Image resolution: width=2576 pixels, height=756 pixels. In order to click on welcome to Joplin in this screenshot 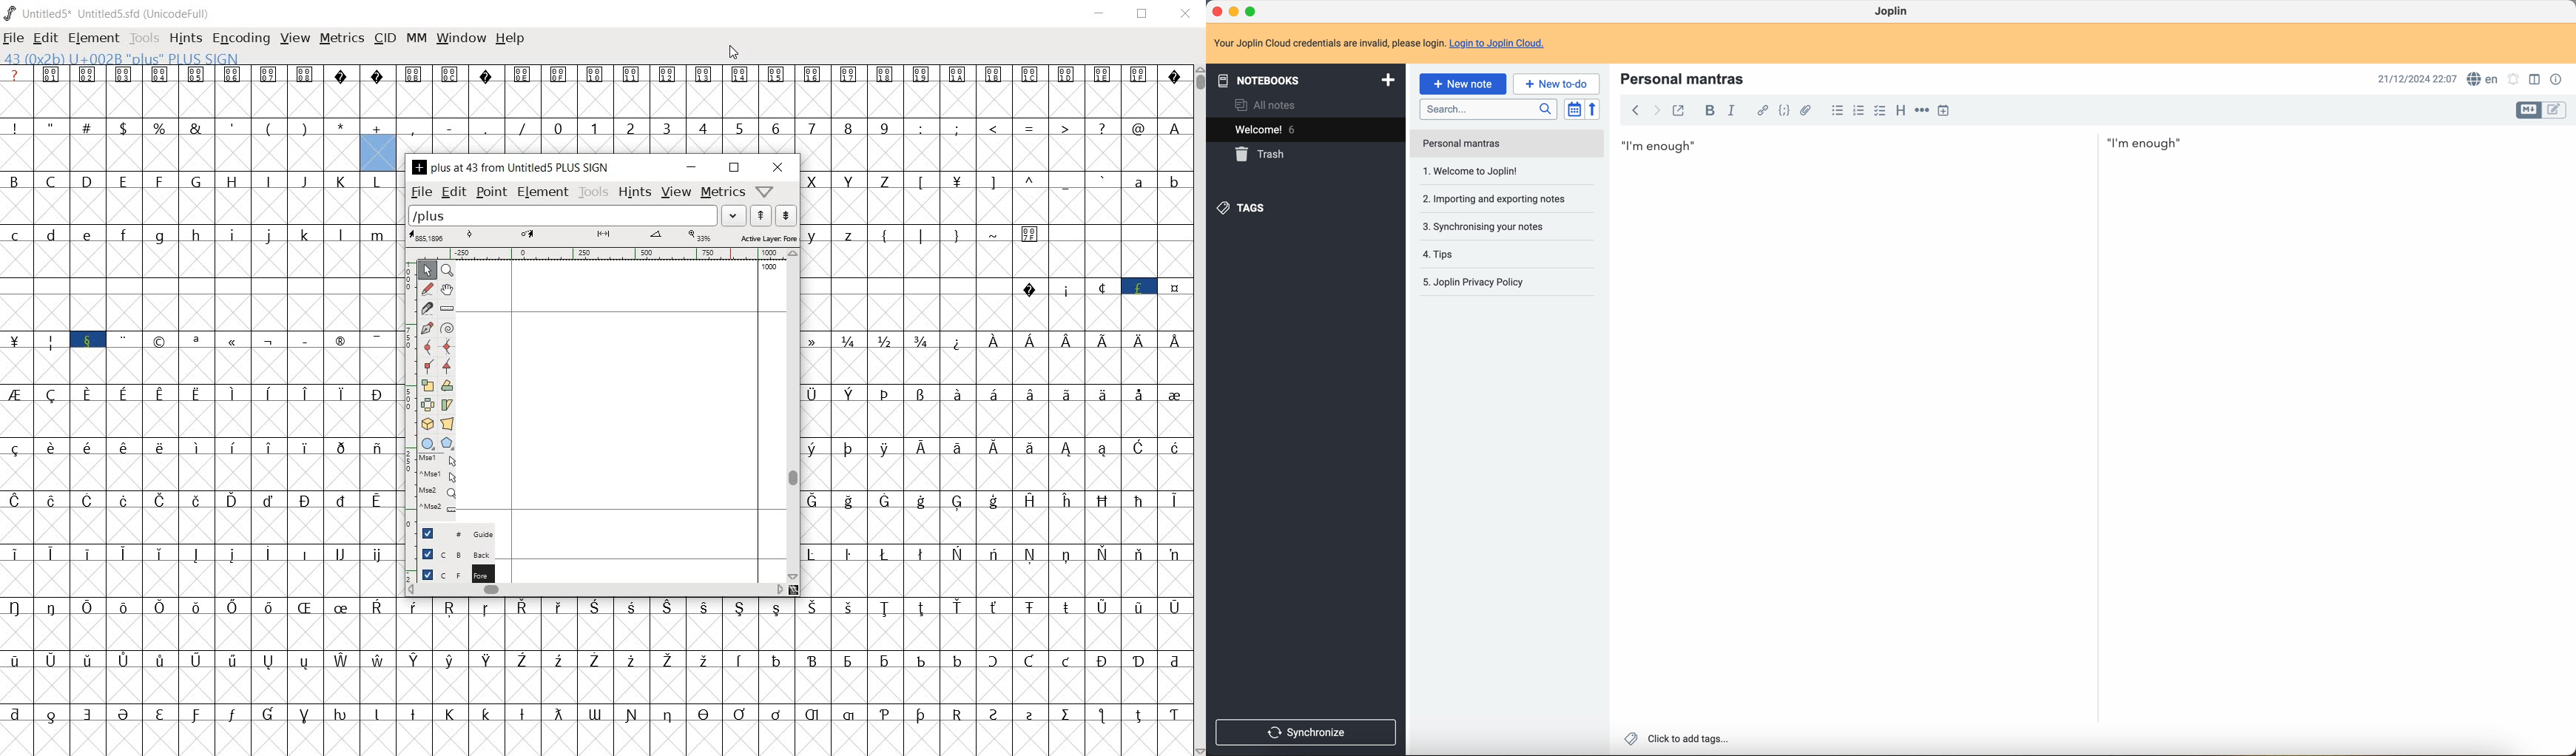, I will do `click(1473, 145)`.